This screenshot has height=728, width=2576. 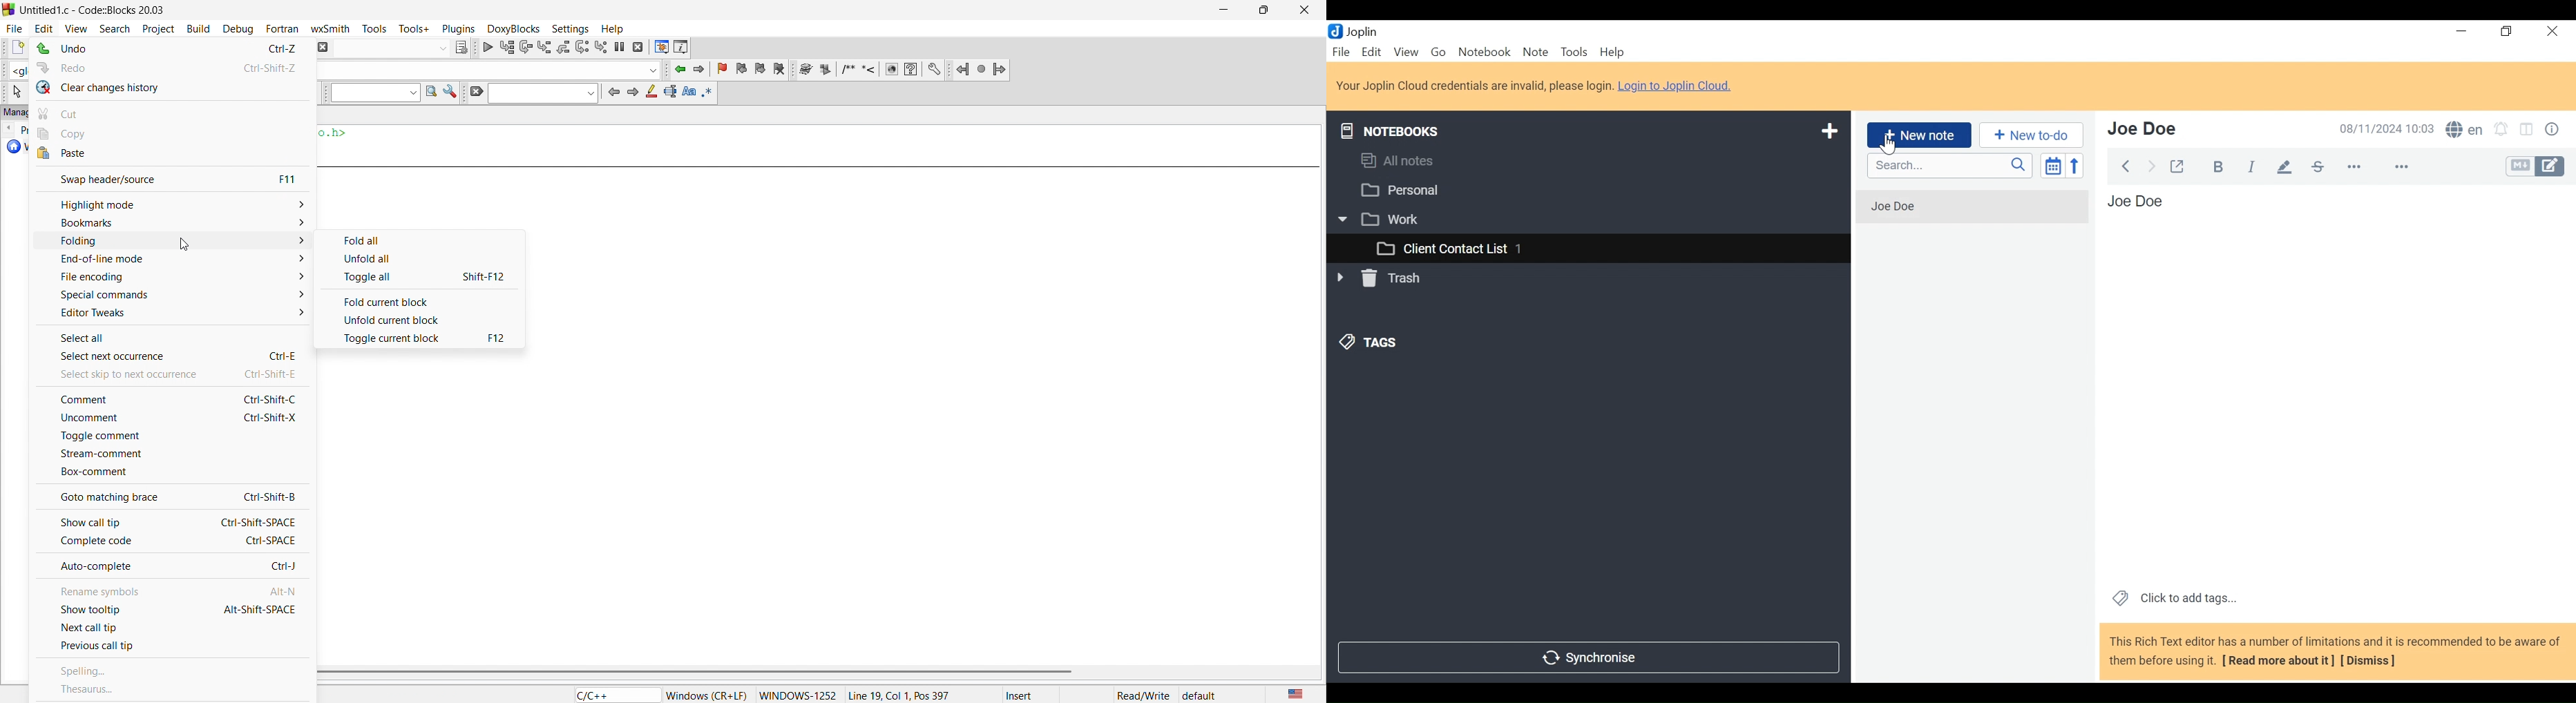 What do you see at coordinates (2318, 167) in the screenshot?
I see `Strikethrough` at bounding box center [2318, 167].